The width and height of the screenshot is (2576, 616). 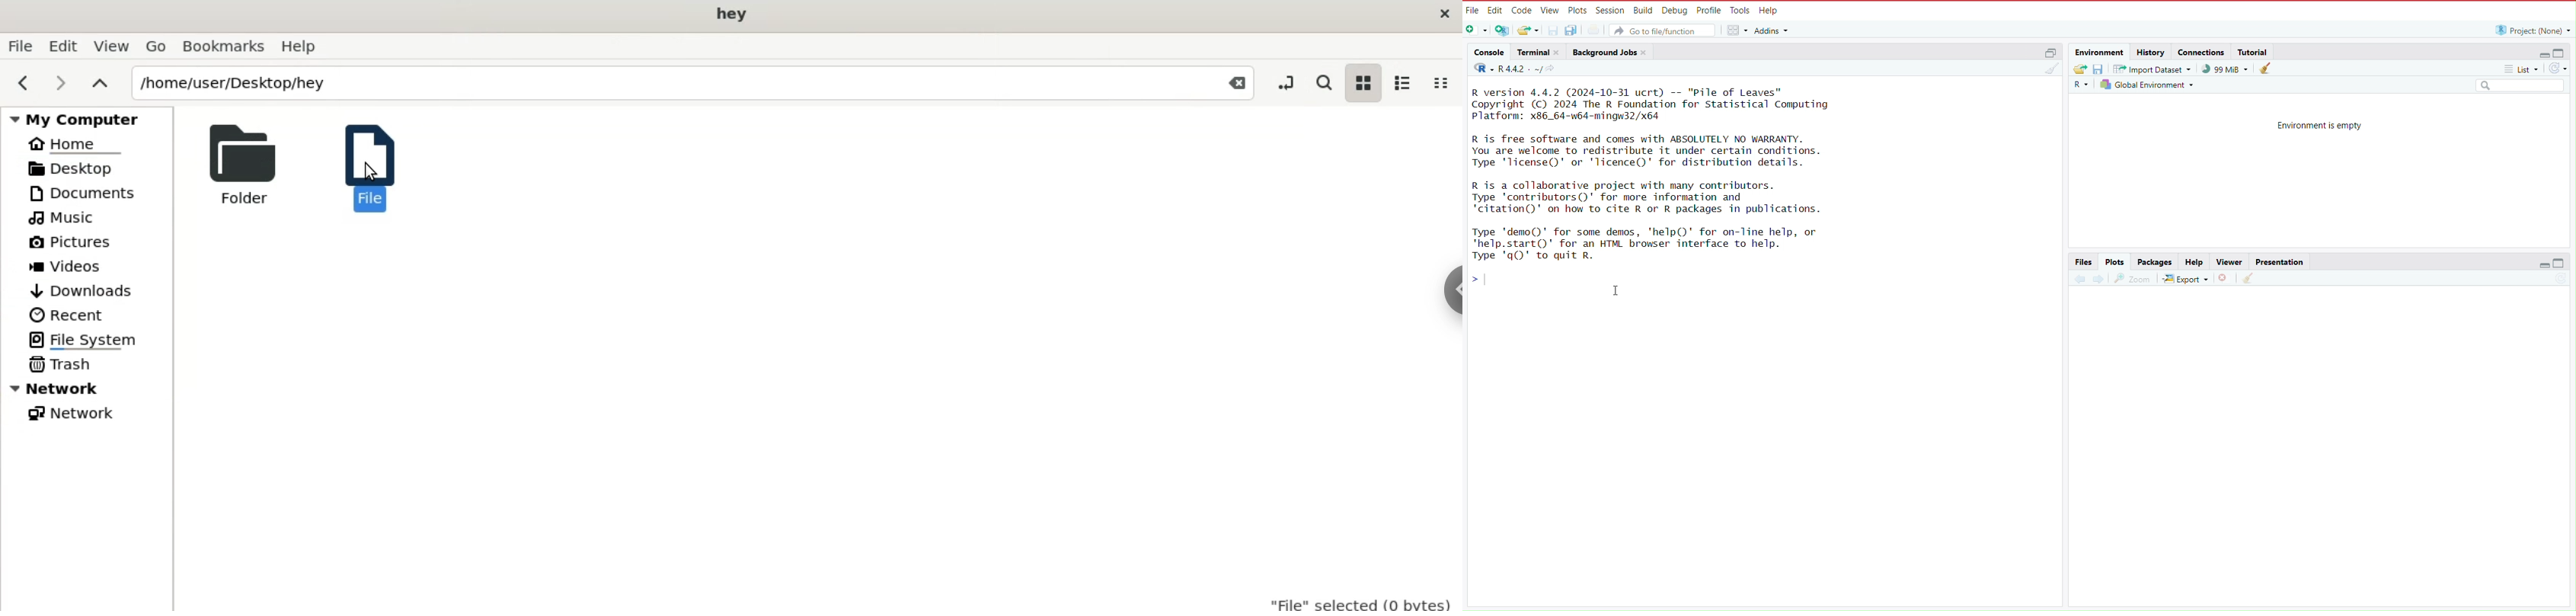 I want to click on icon view, so click(x=1362, y=84).